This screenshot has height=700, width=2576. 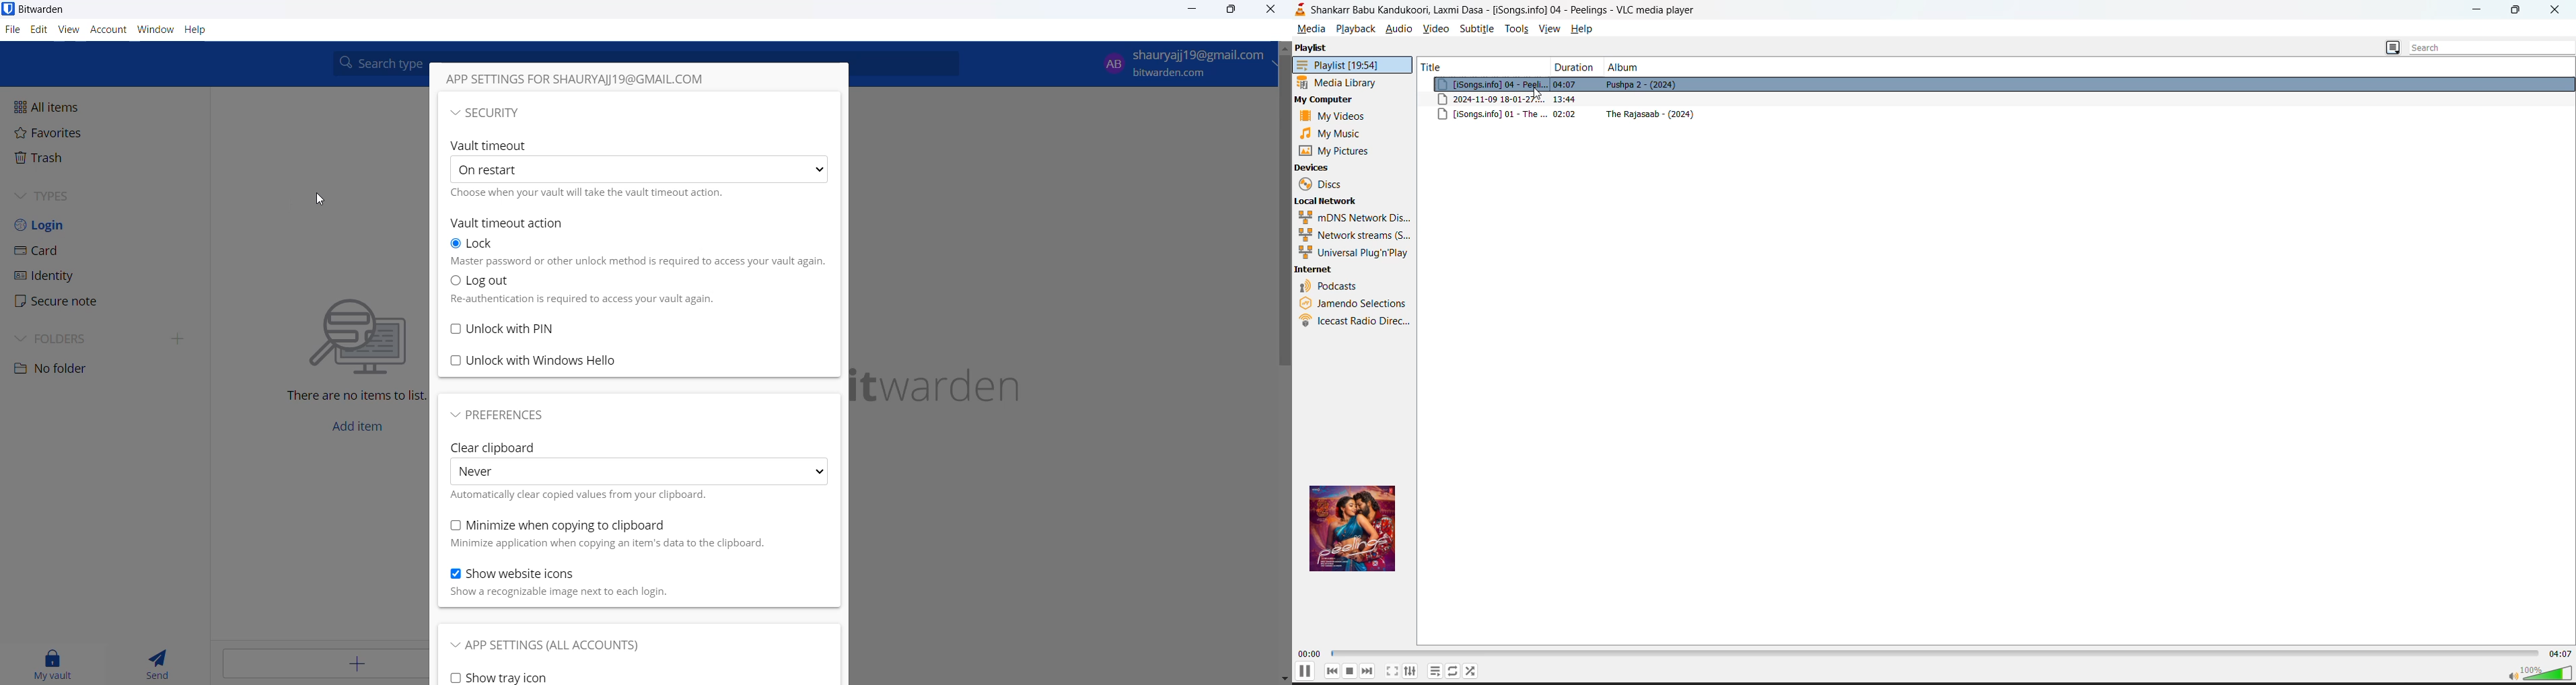 What do you see at coordinates (1625, 67) in the screenshot?
I see `album` at bounding box center [1625, 67].